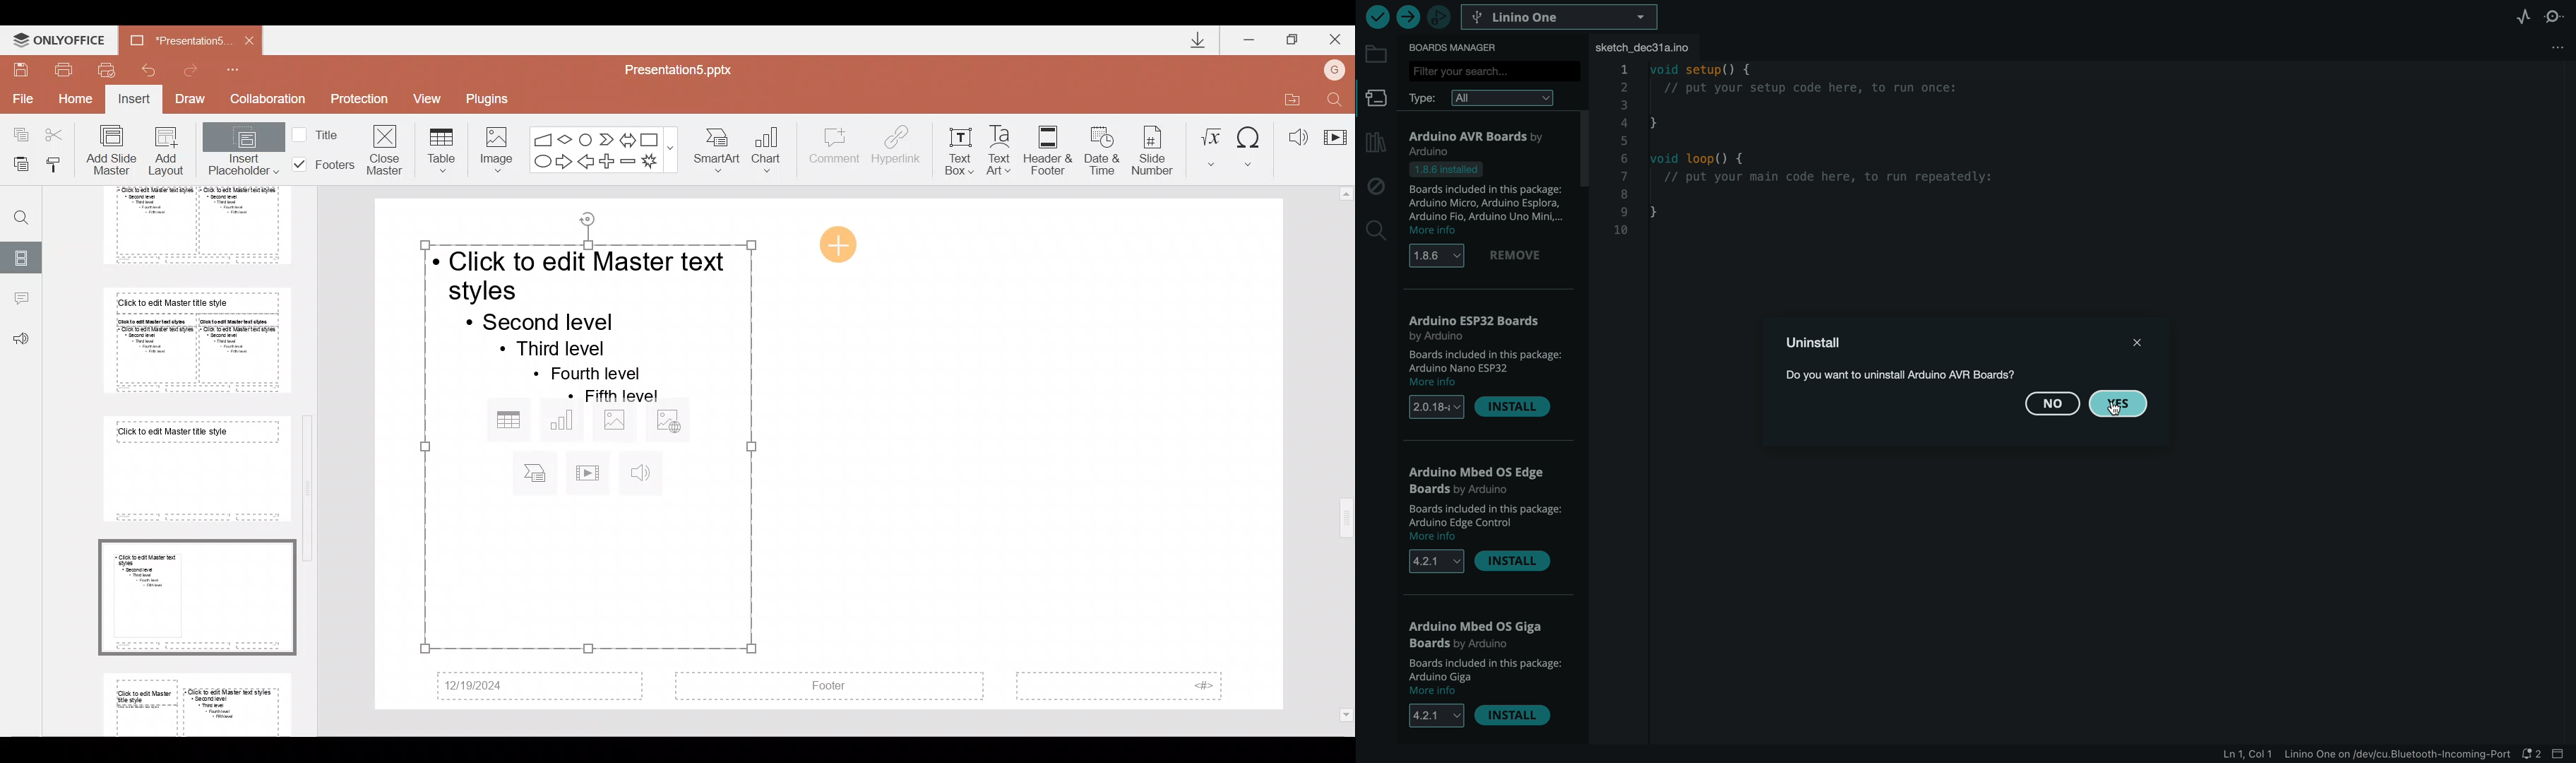  Describe the element at coordinates (1457, 46) in the screenshot. I see `board manager` at that location.